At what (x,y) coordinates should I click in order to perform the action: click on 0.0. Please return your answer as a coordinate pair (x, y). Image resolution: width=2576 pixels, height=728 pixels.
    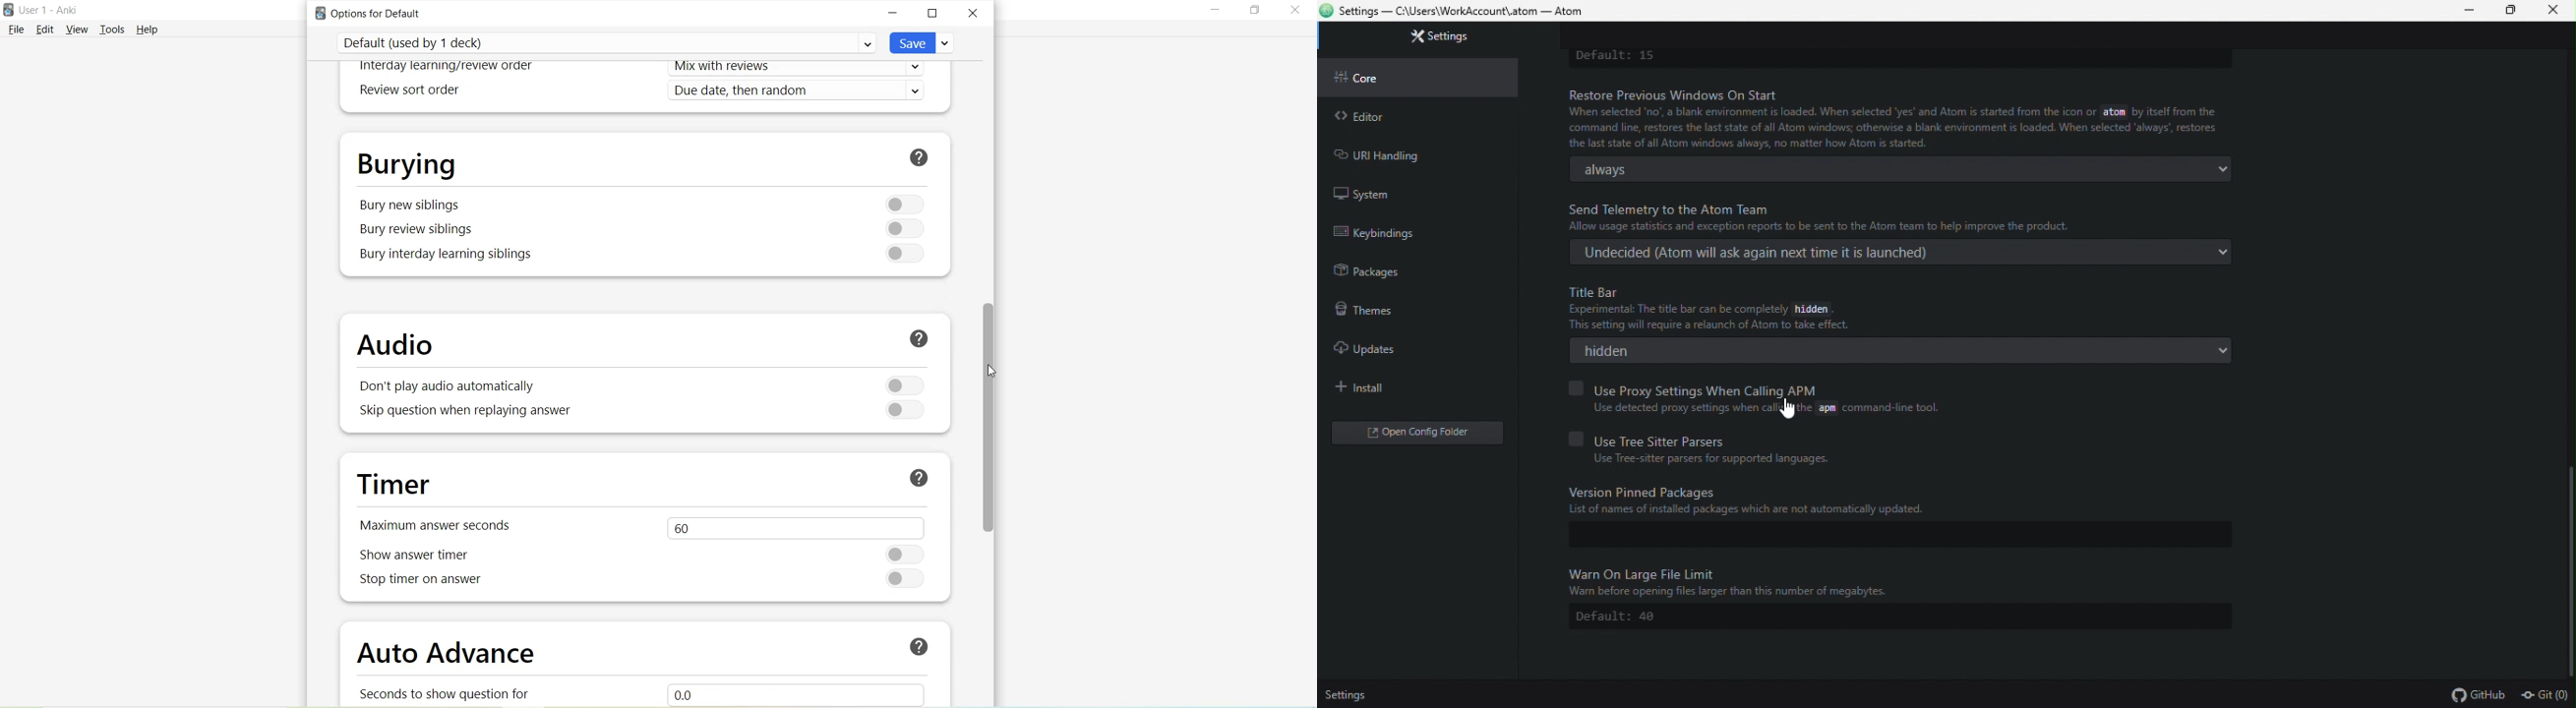
    Looking at the image, I should click on (810, 692).